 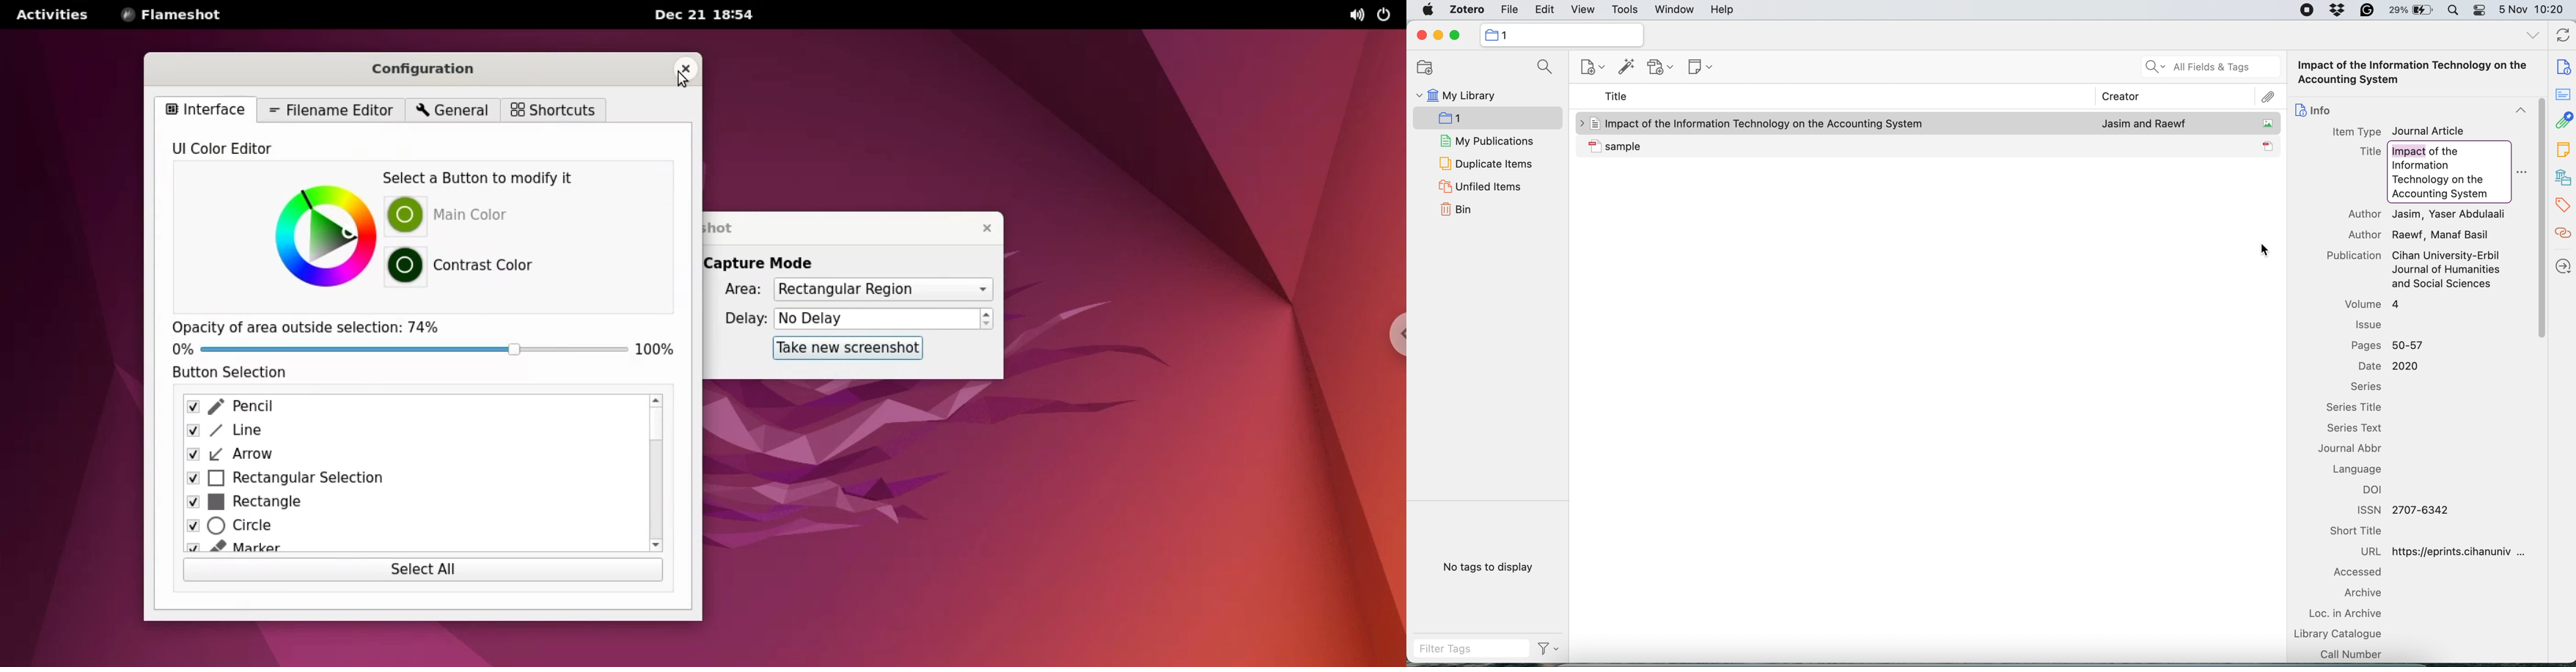 I want to click on Impact of the Information Technology on the Accounting System, so click(x=2414, y=73).